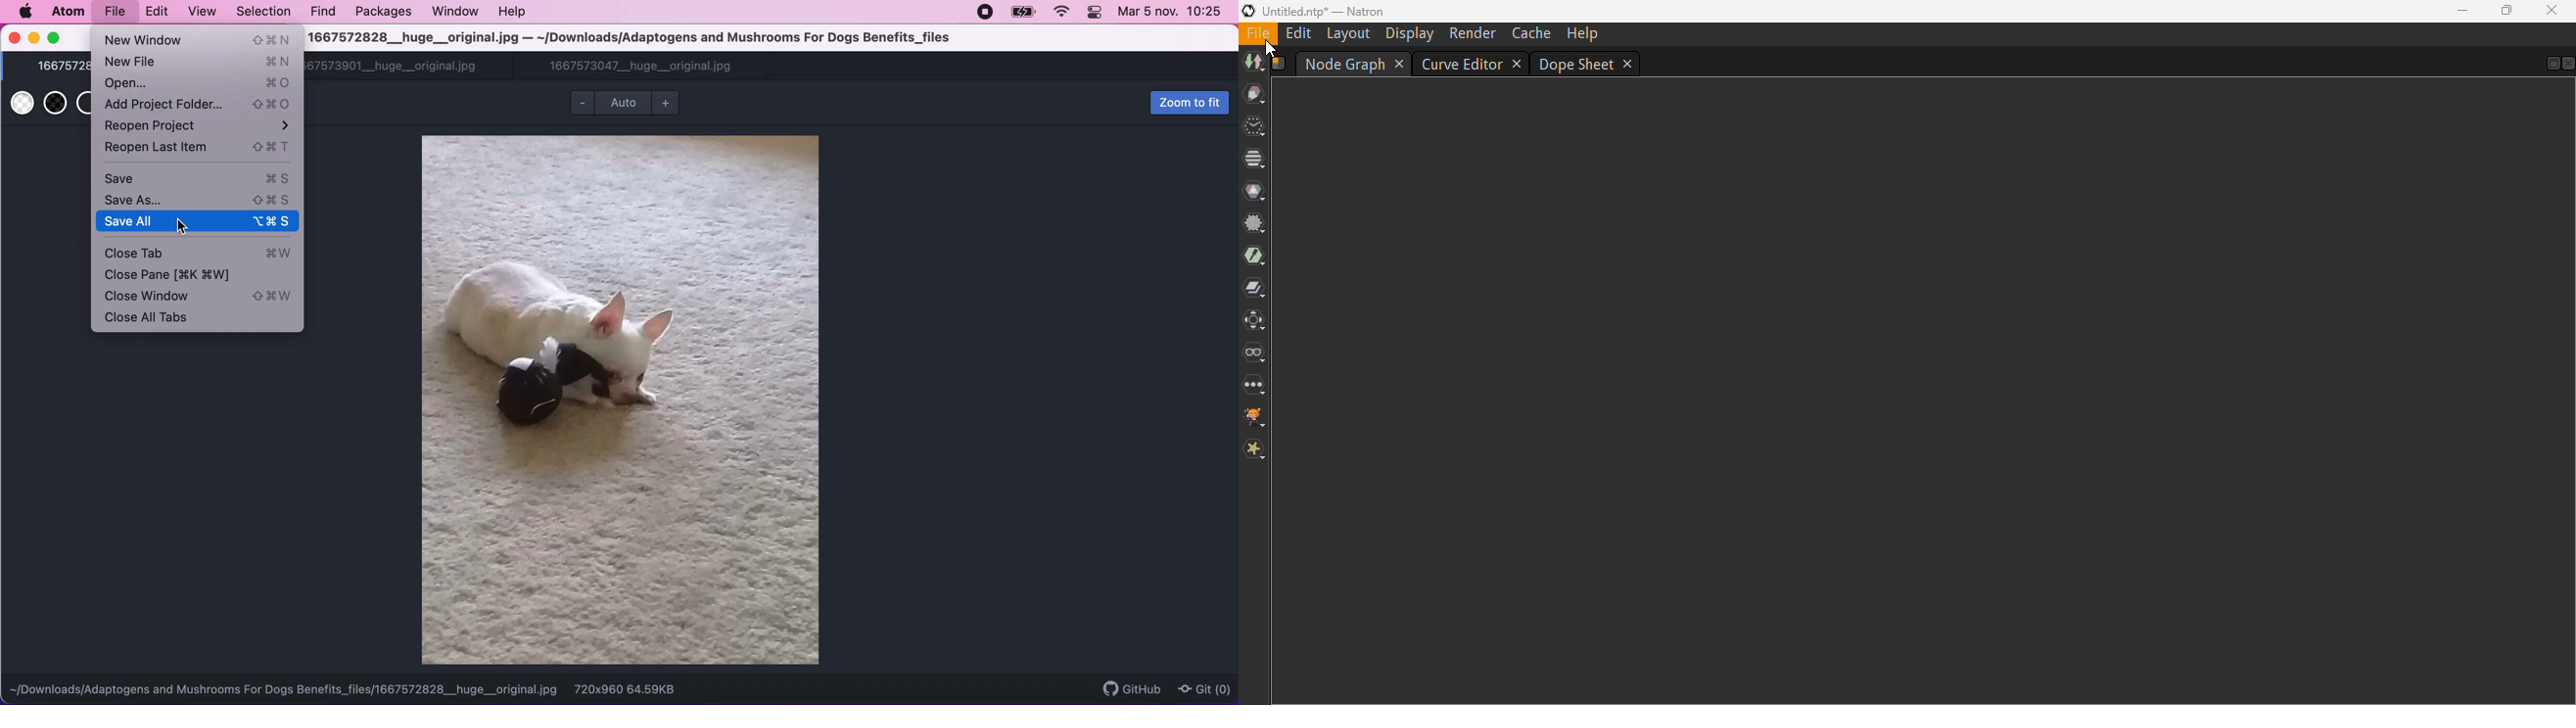 The height and width of the screenshot is (728, 2576). Describe the element at coordinates (642, 68) in the screenshot. I see `1667573047__huge__original.jpg` at that location.